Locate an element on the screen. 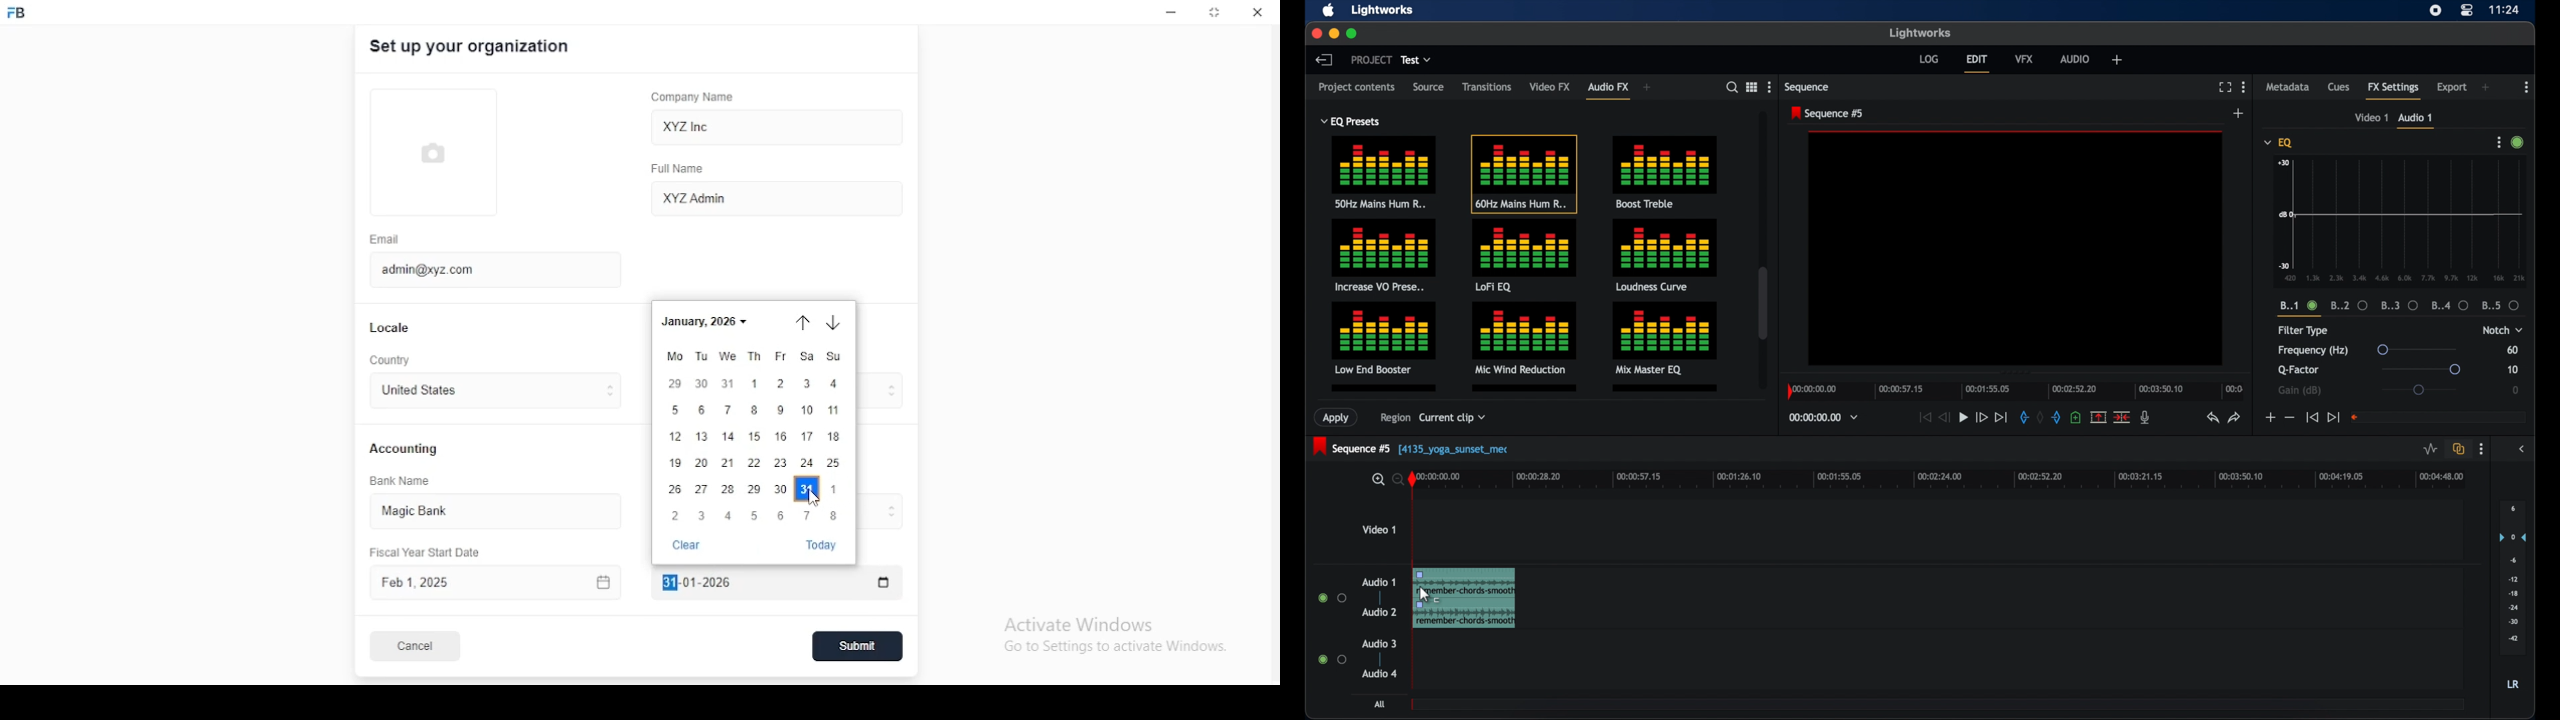 This screenshot has width=2576, height=728. control center is located at coordinates (2465, 11).